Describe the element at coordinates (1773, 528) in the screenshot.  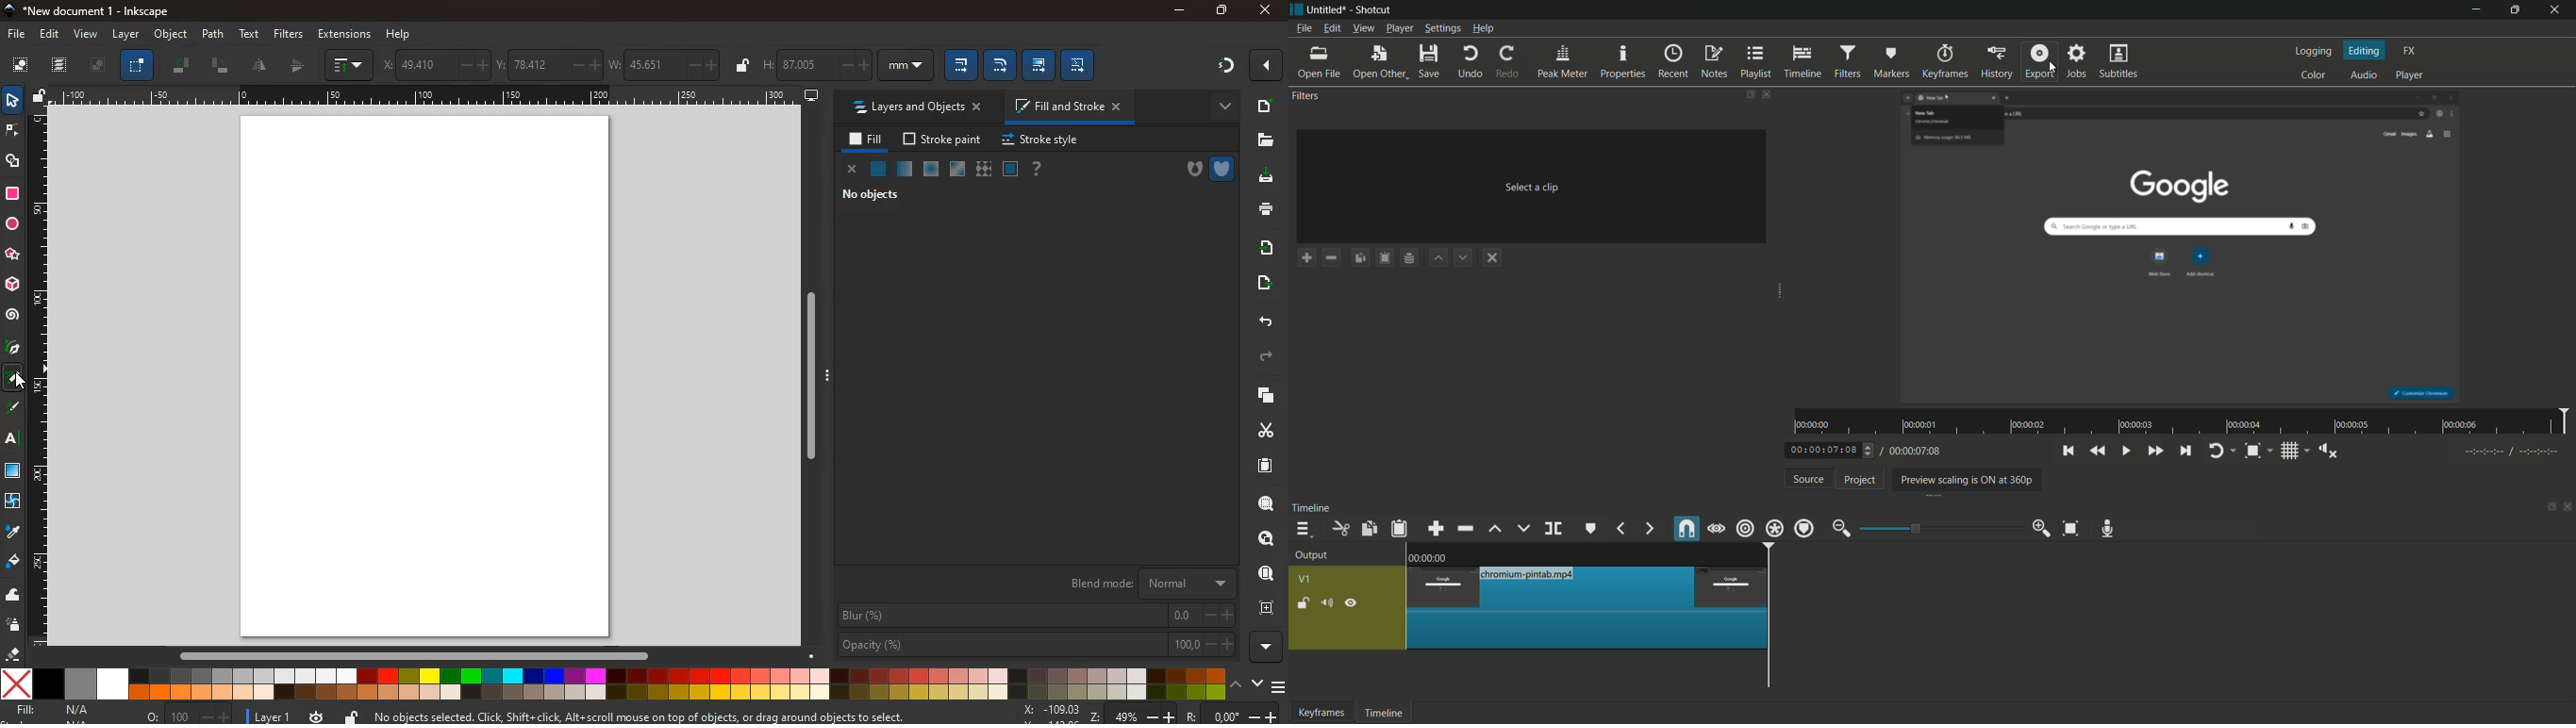
I see `ripple all tracks` at that location.